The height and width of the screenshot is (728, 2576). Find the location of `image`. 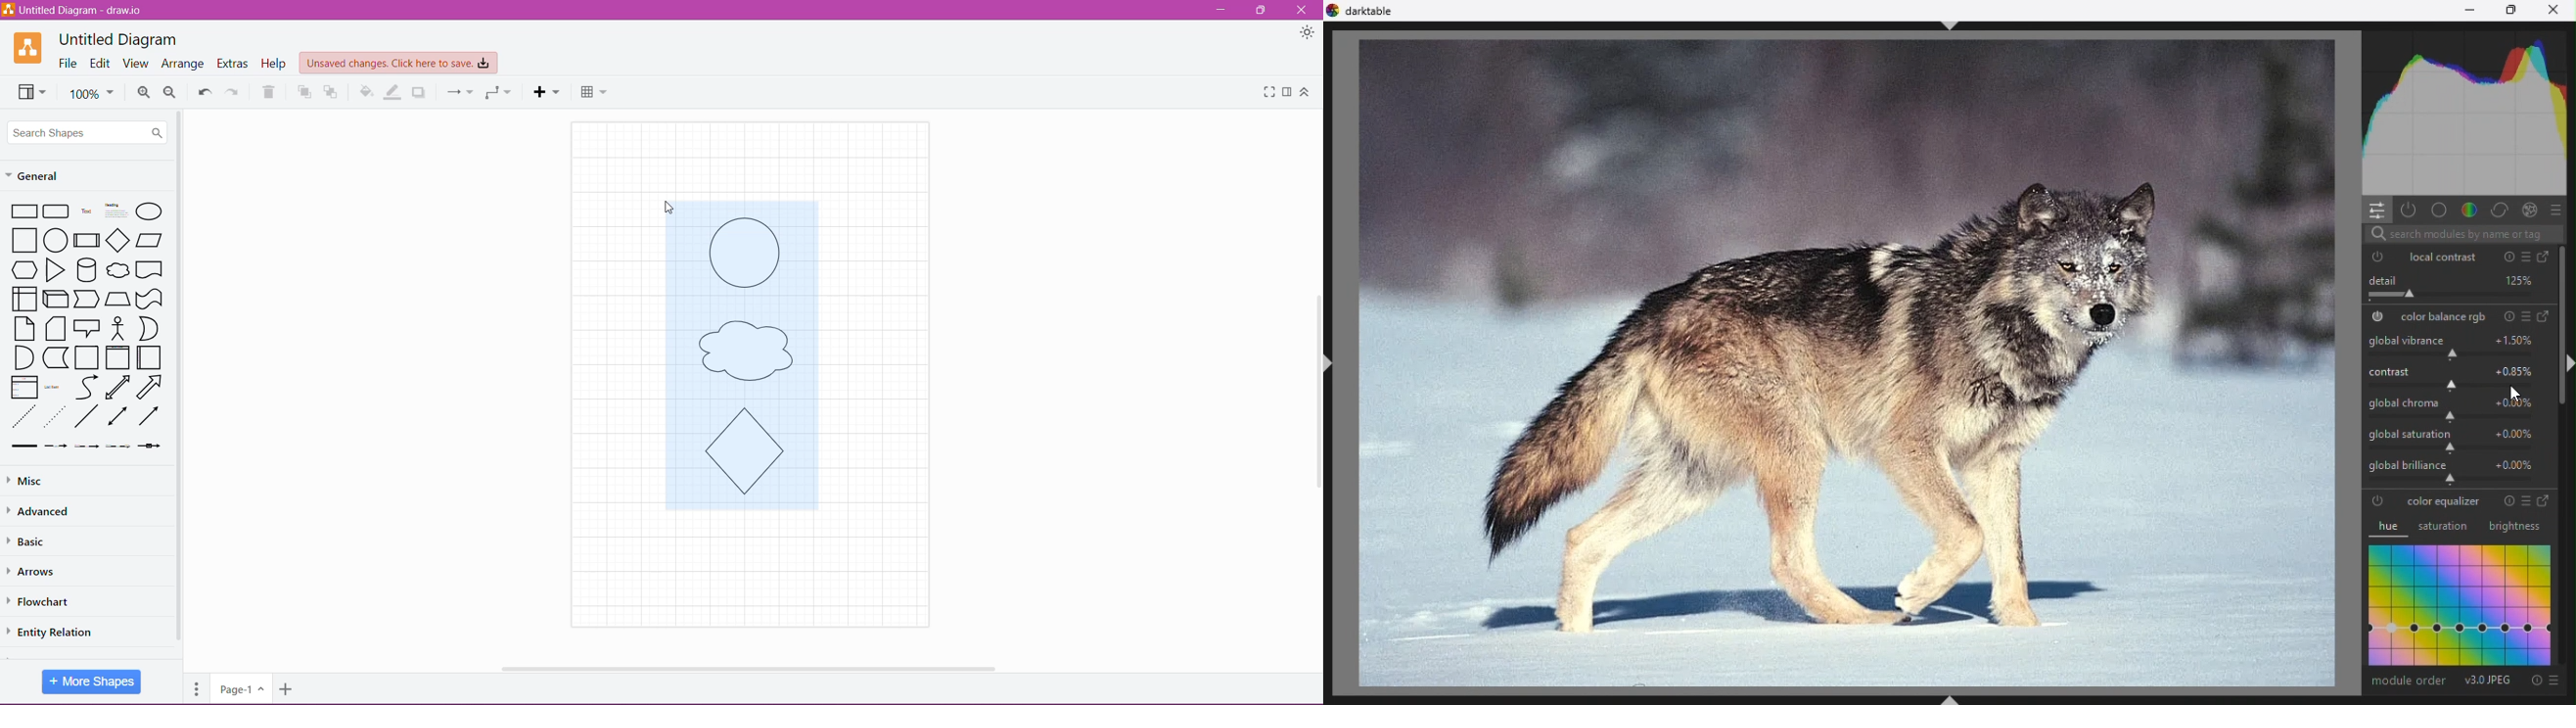

image is located at coordinates (1848, 361).